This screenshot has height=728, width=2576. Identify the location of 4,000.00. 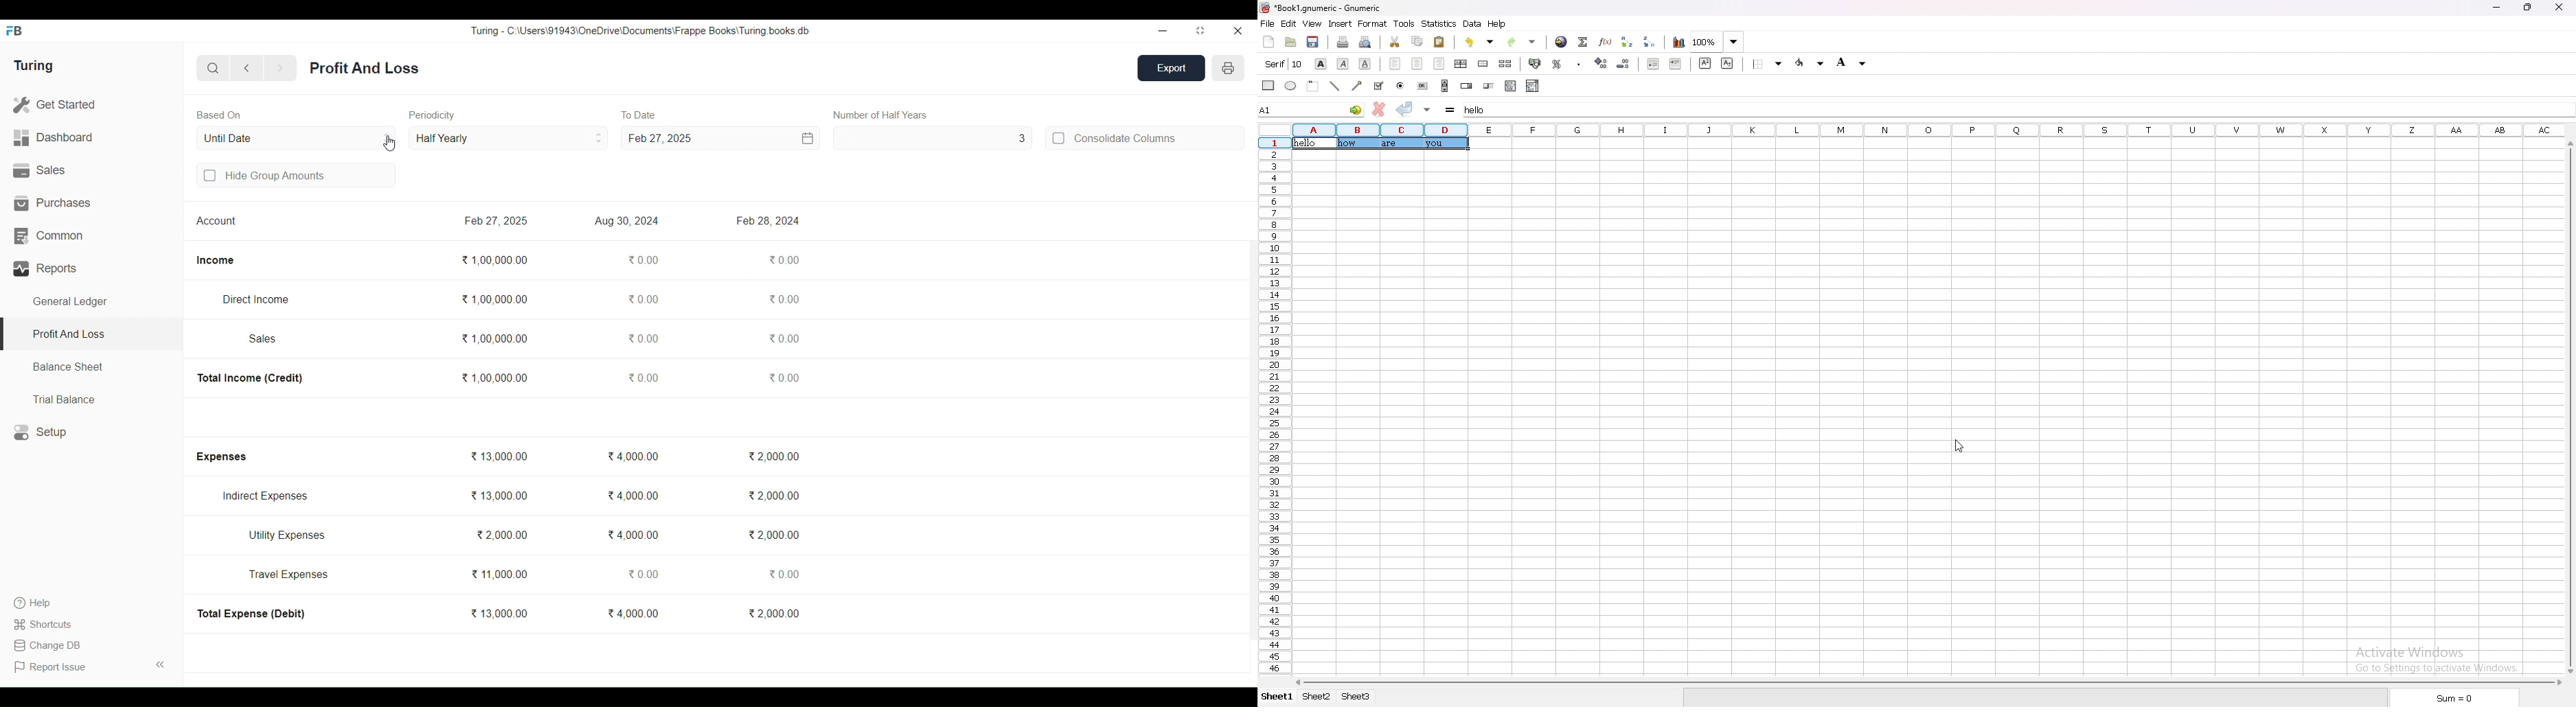
(633, 496).